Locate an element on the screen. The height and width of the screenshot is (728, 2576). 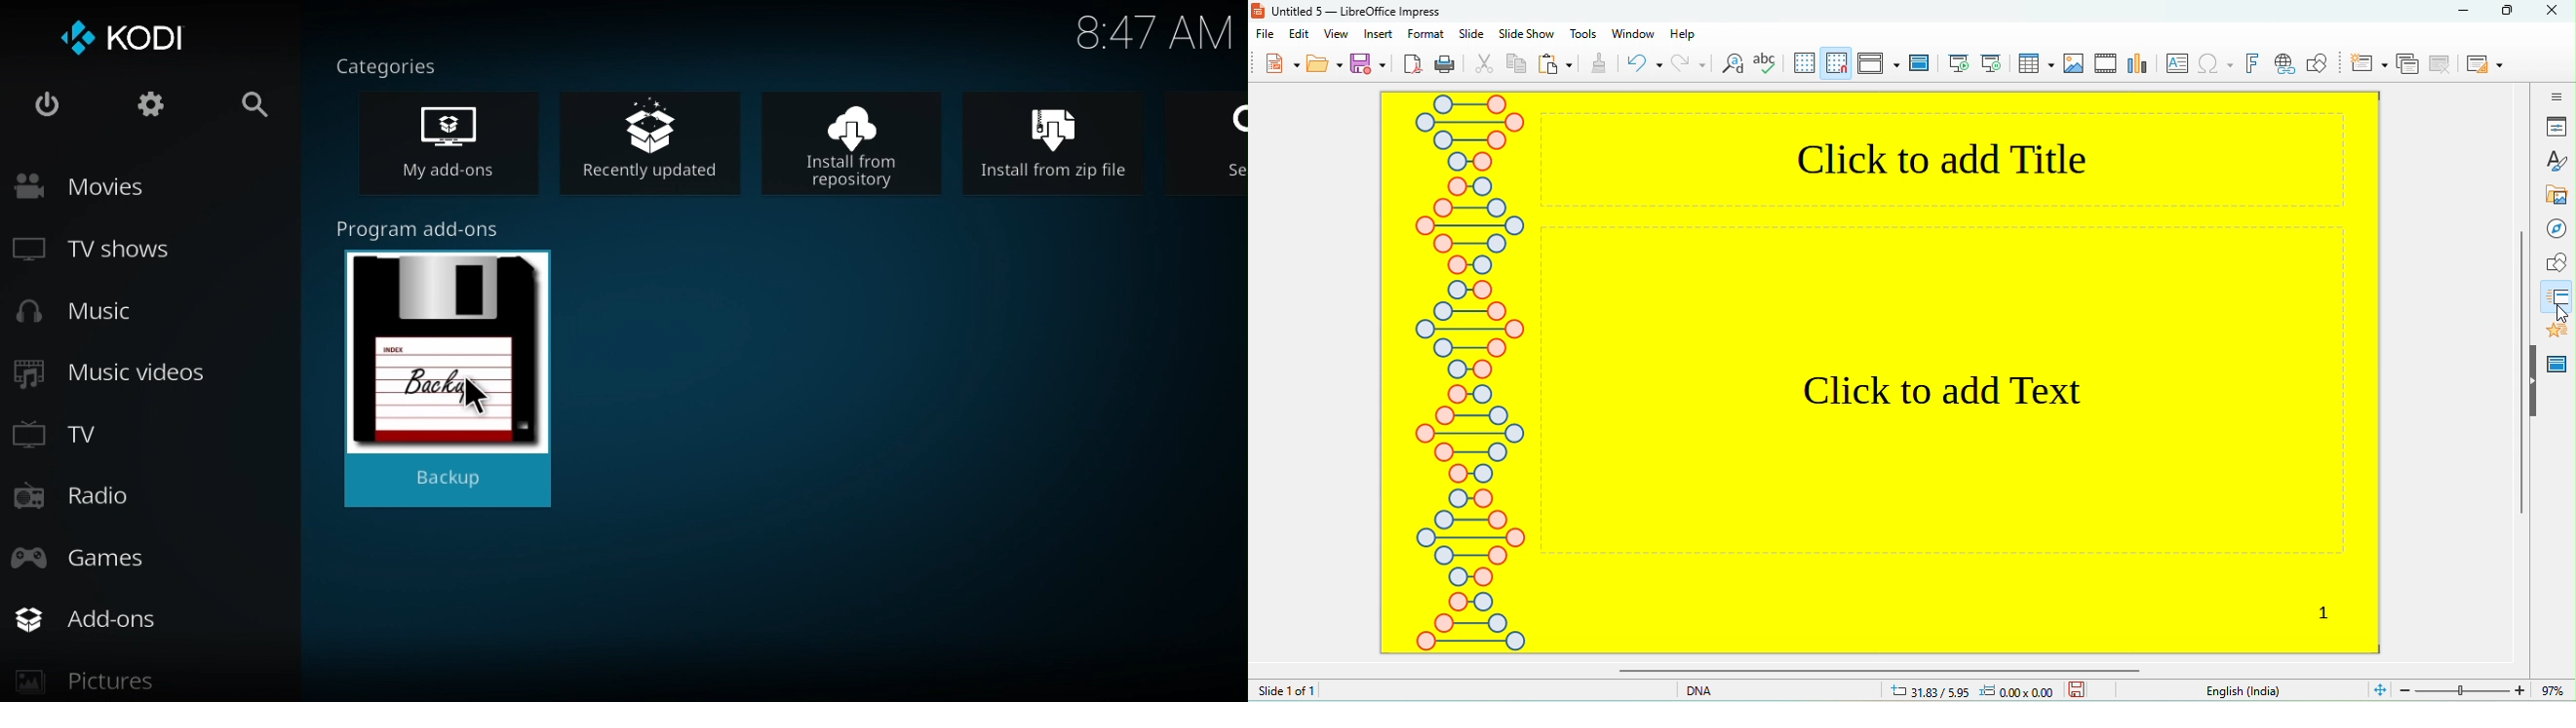
click to add title is located at coordinates (1944, 160).